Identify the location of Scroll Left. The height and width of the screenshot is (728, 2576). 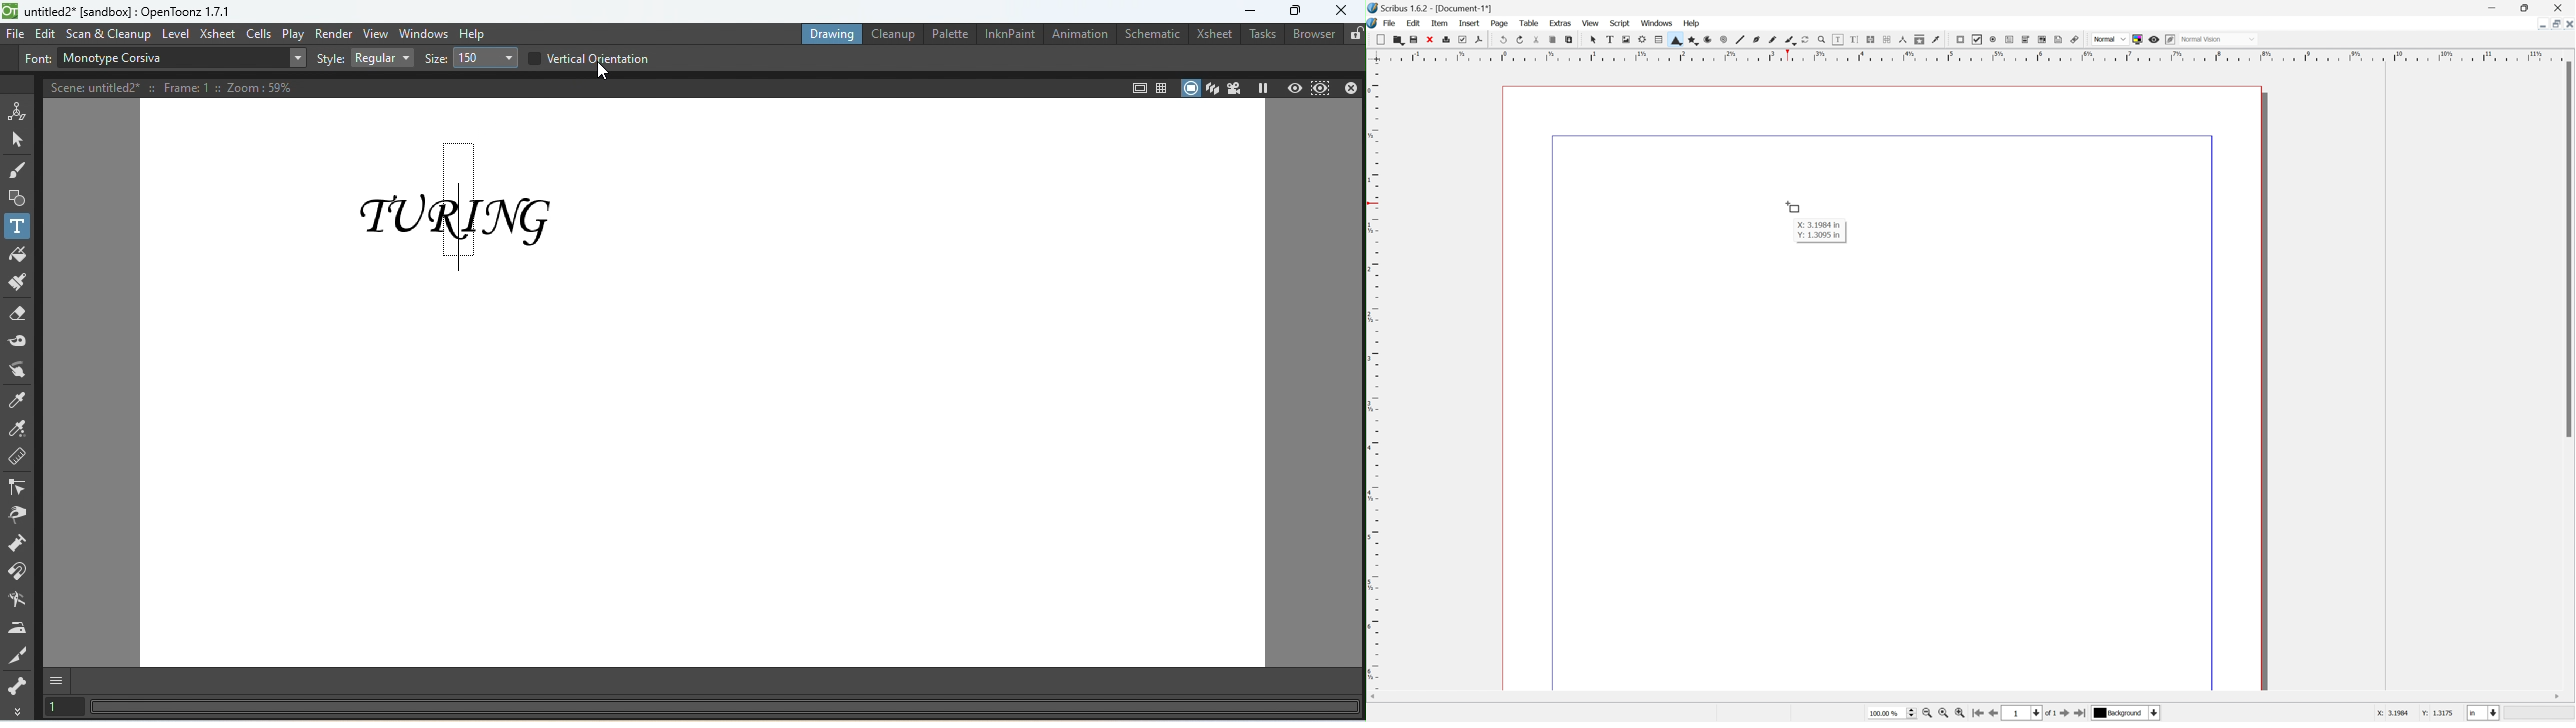
(1375, 696).